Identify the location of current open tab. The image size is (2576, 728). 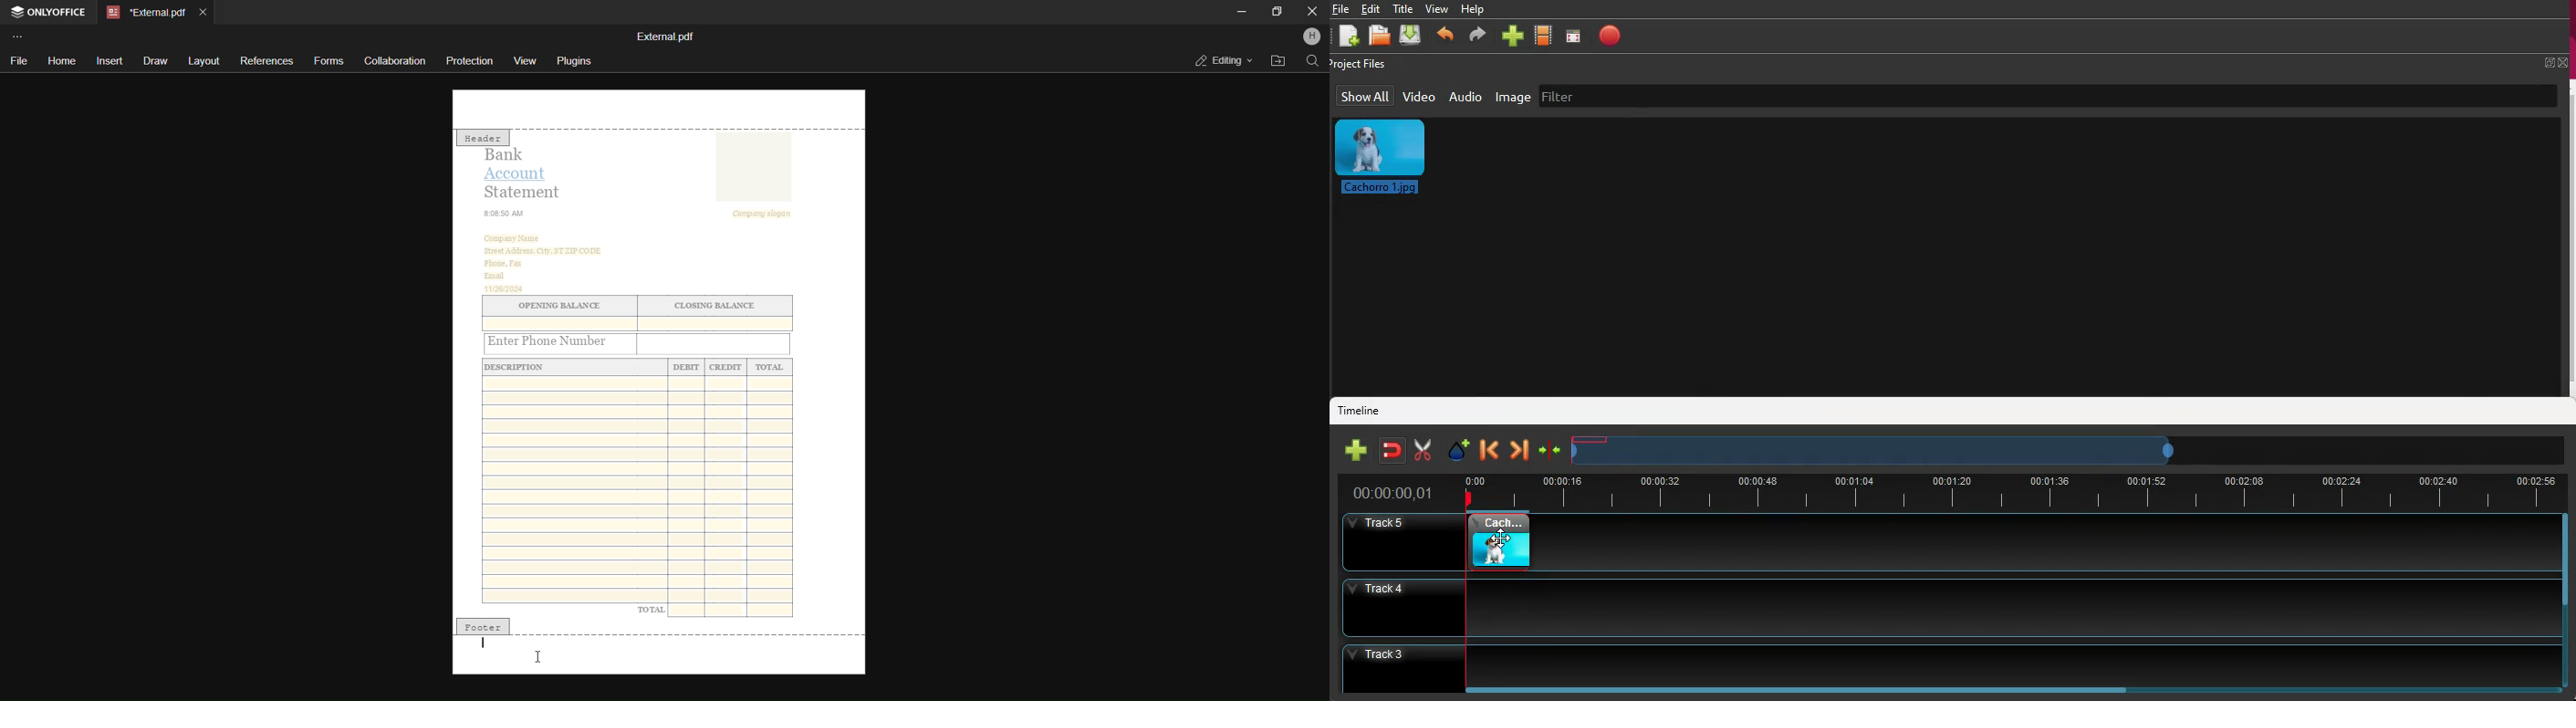
(144, 11).